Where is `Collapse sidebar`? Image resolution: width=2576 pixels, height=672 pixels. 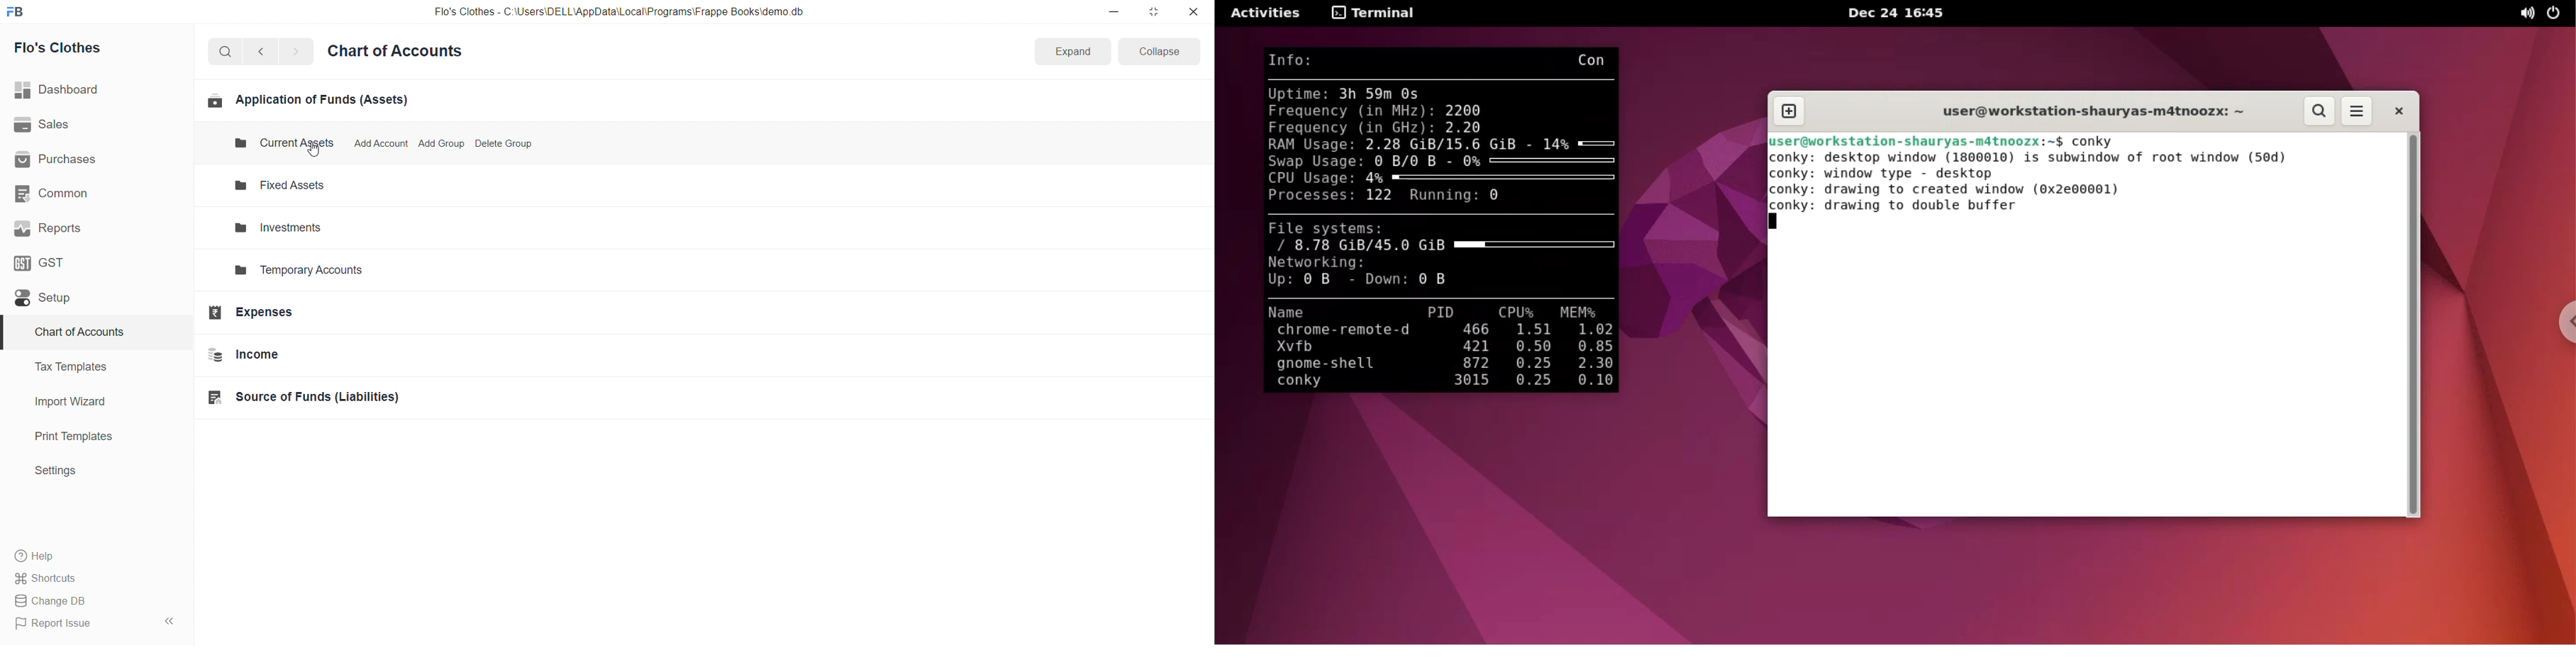 Collapse sidebar is located at coordinates (171, 624).